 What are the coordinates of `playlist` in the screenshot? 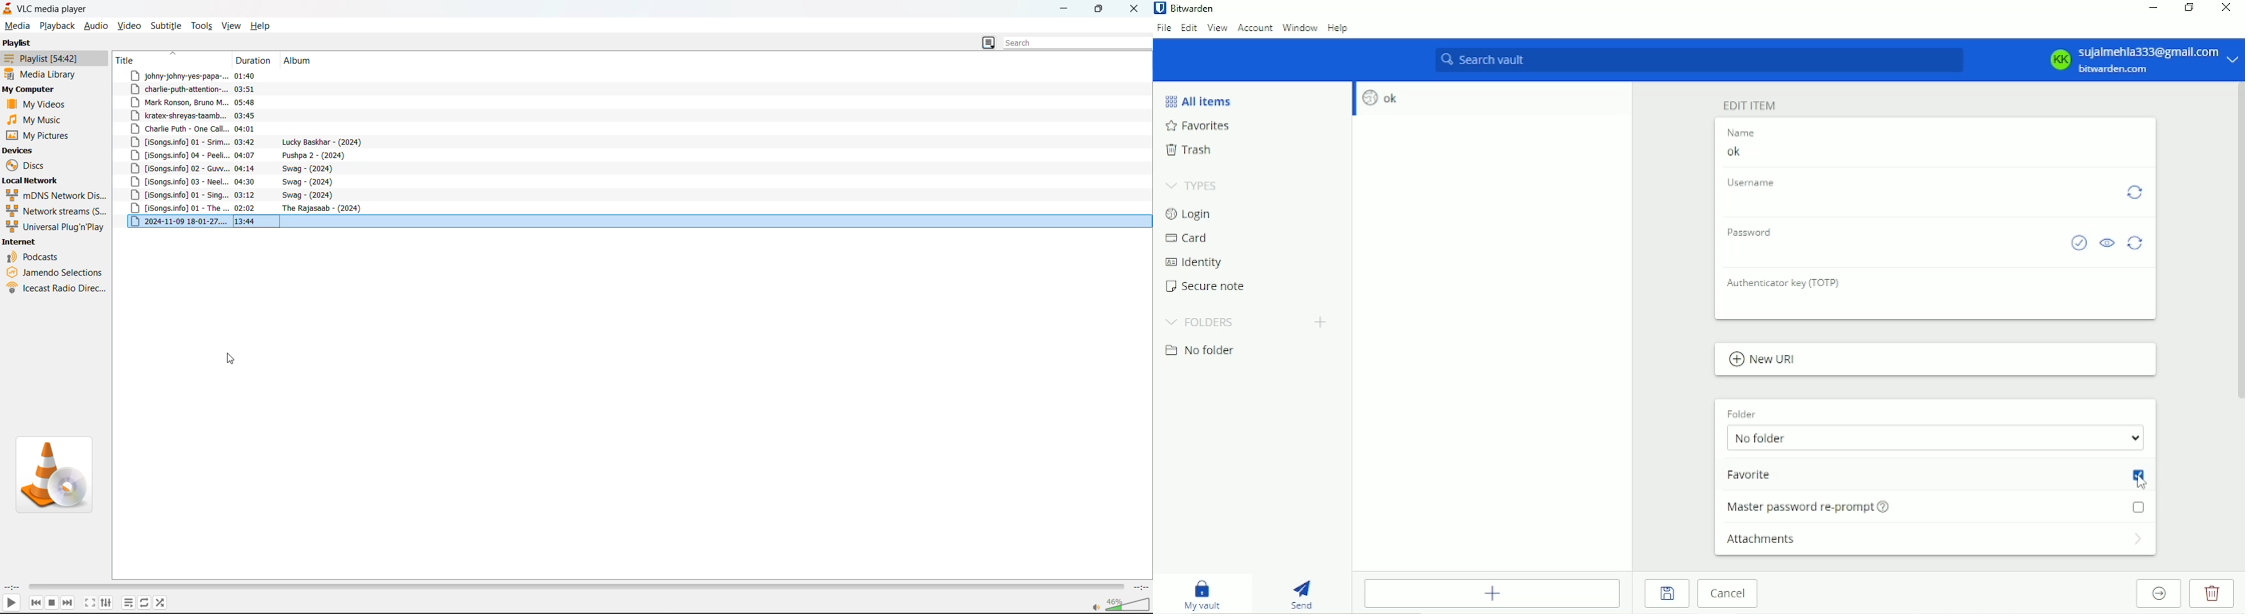 It's located at (17, 43).